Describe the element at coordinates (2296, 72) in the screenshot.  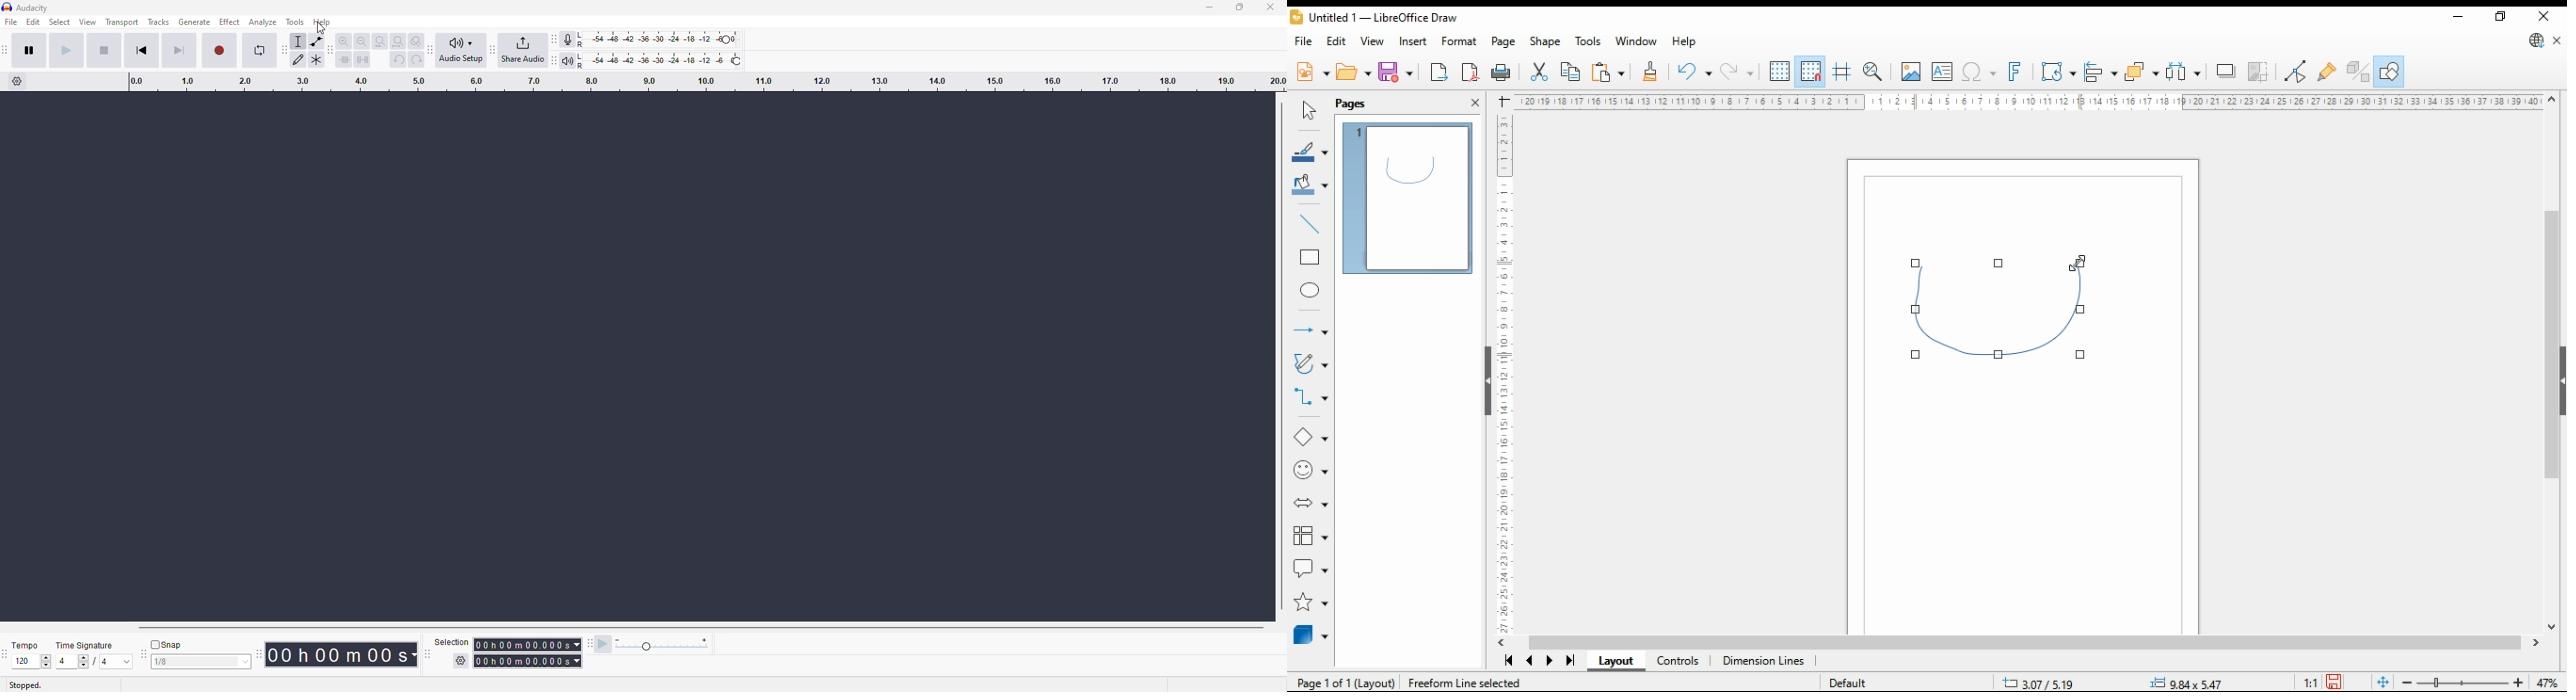
I see `toggle point edit mode` at that location.